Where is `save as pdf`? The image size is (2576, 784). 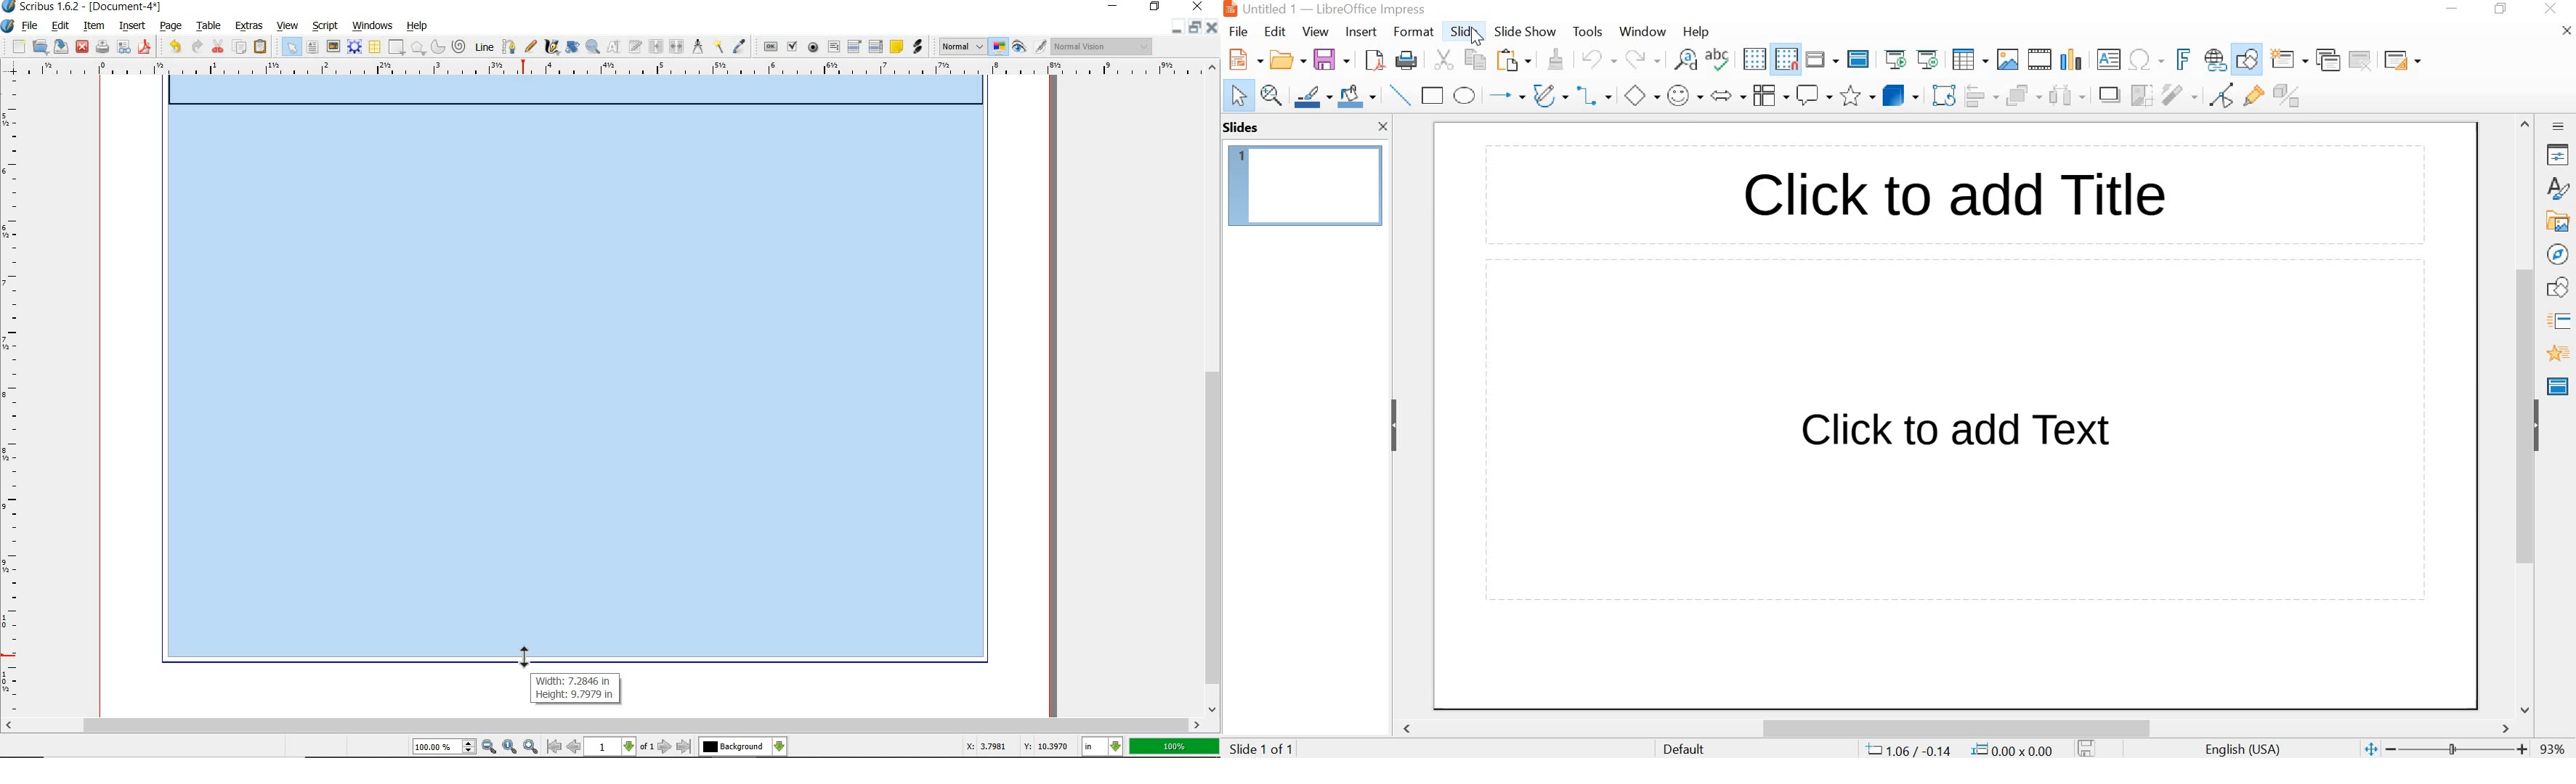 save as pdf is located at coordinates (145, 46).